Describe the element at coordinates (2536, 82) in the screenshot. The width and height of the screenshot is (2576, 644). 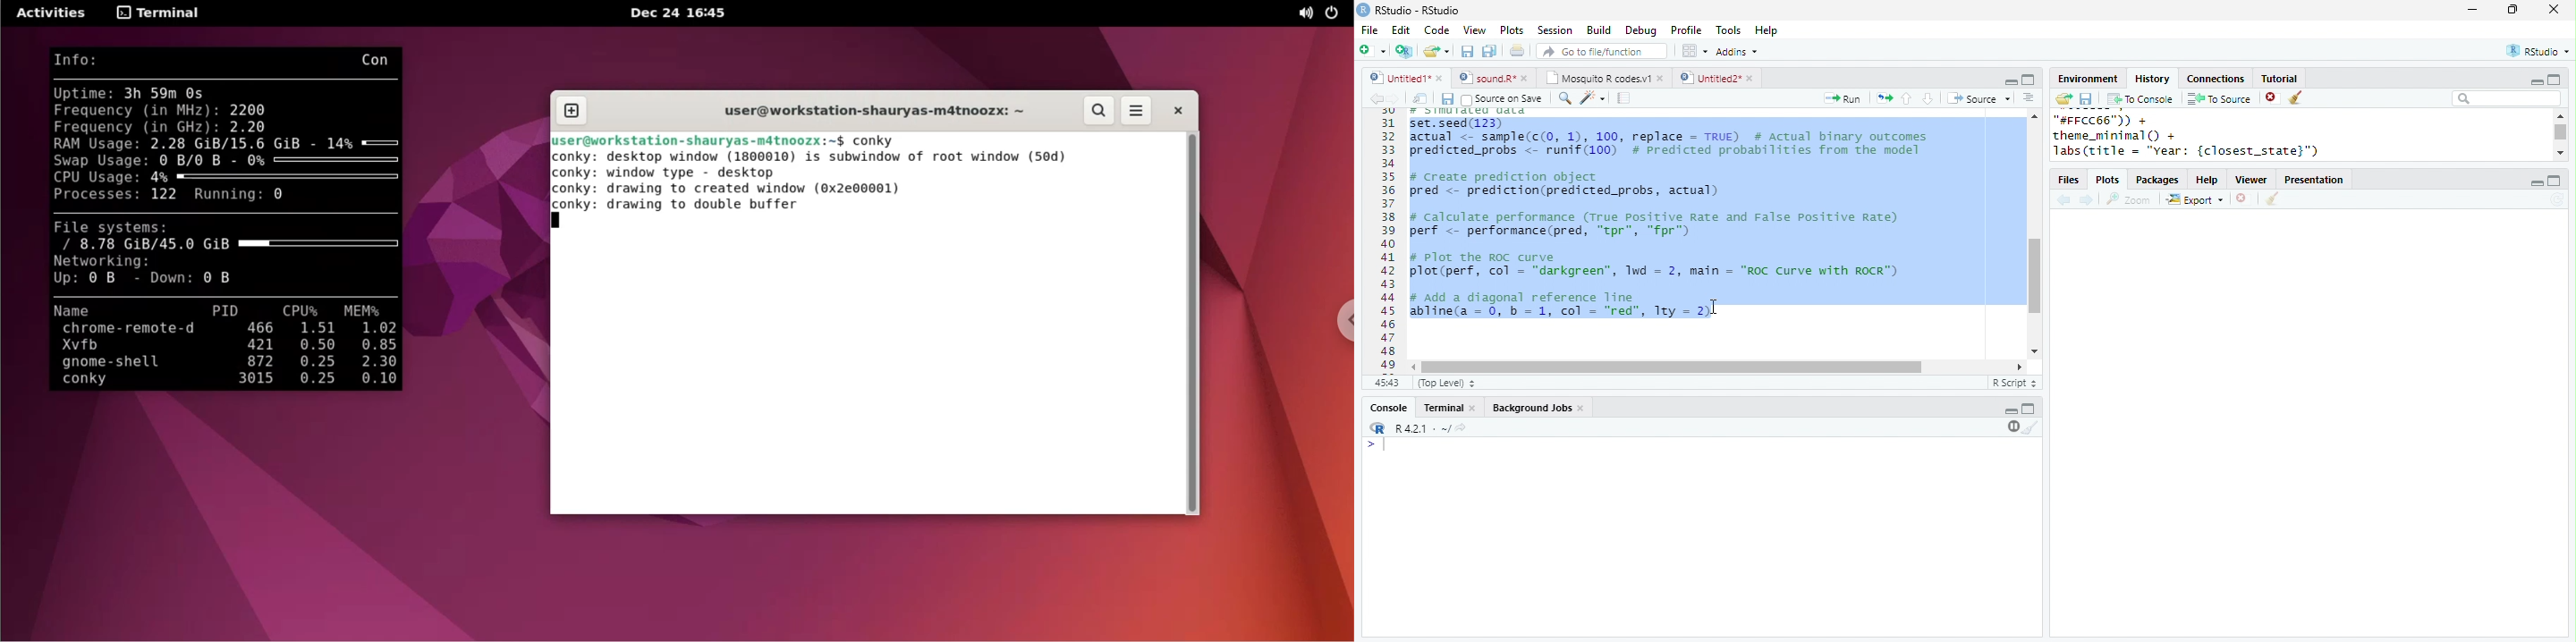
I see `minimize` at that location.